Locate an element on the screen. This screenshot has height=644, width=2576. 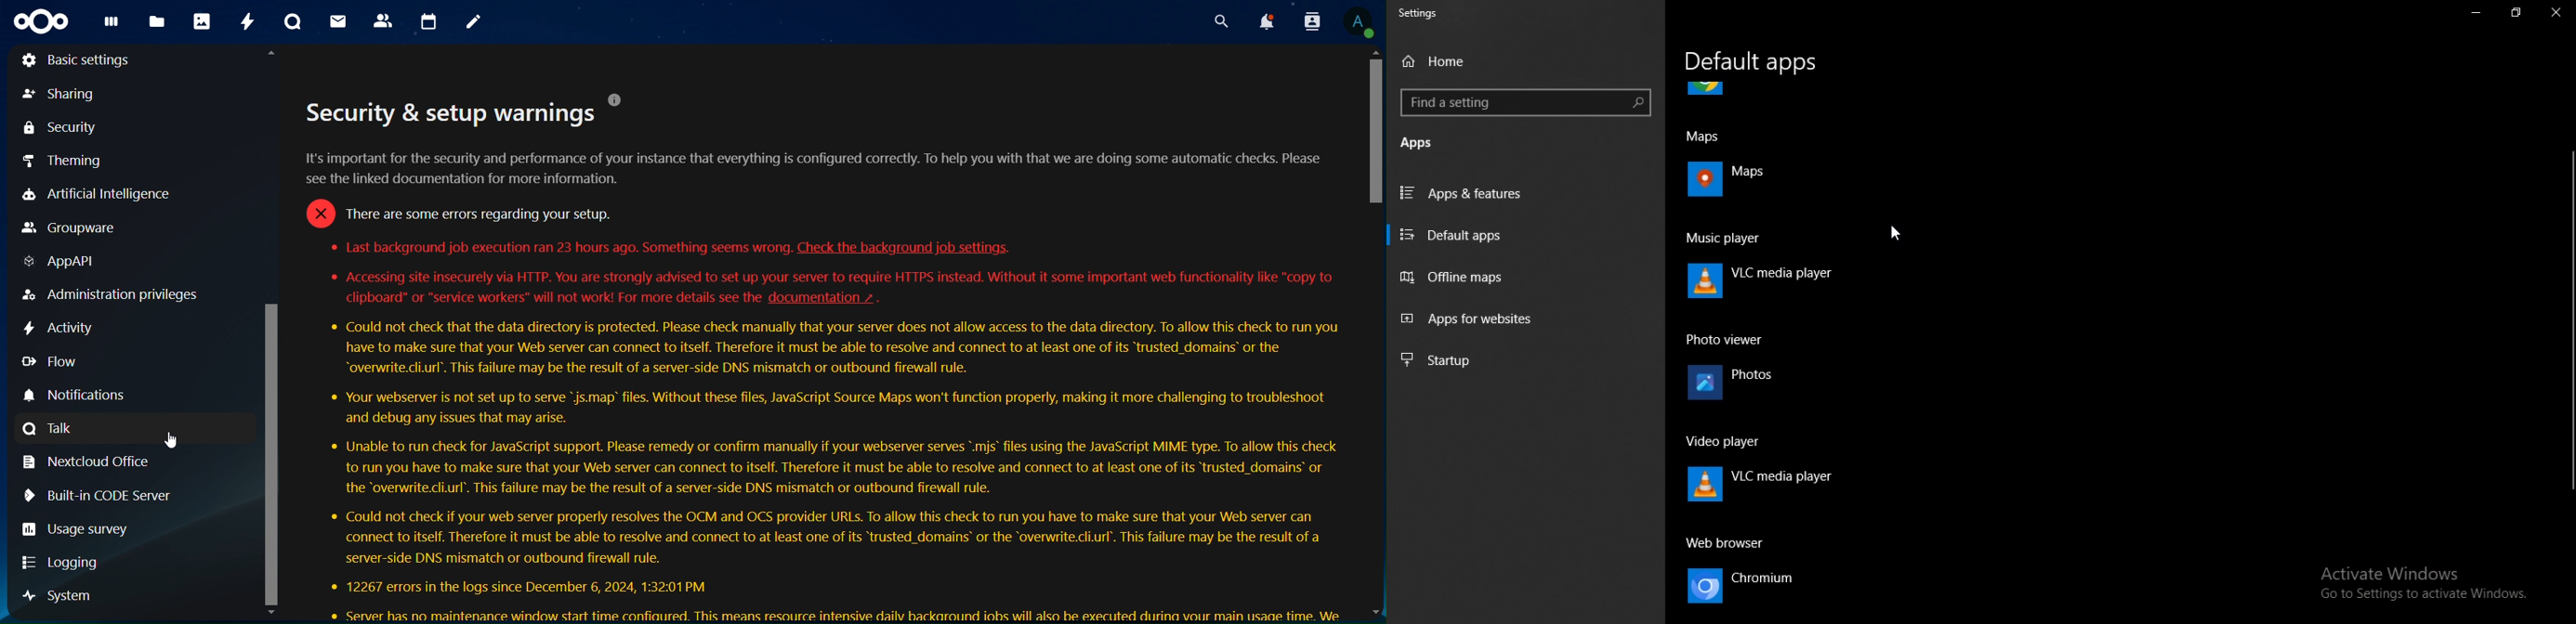
music player is located at coordinates (1727, 238).